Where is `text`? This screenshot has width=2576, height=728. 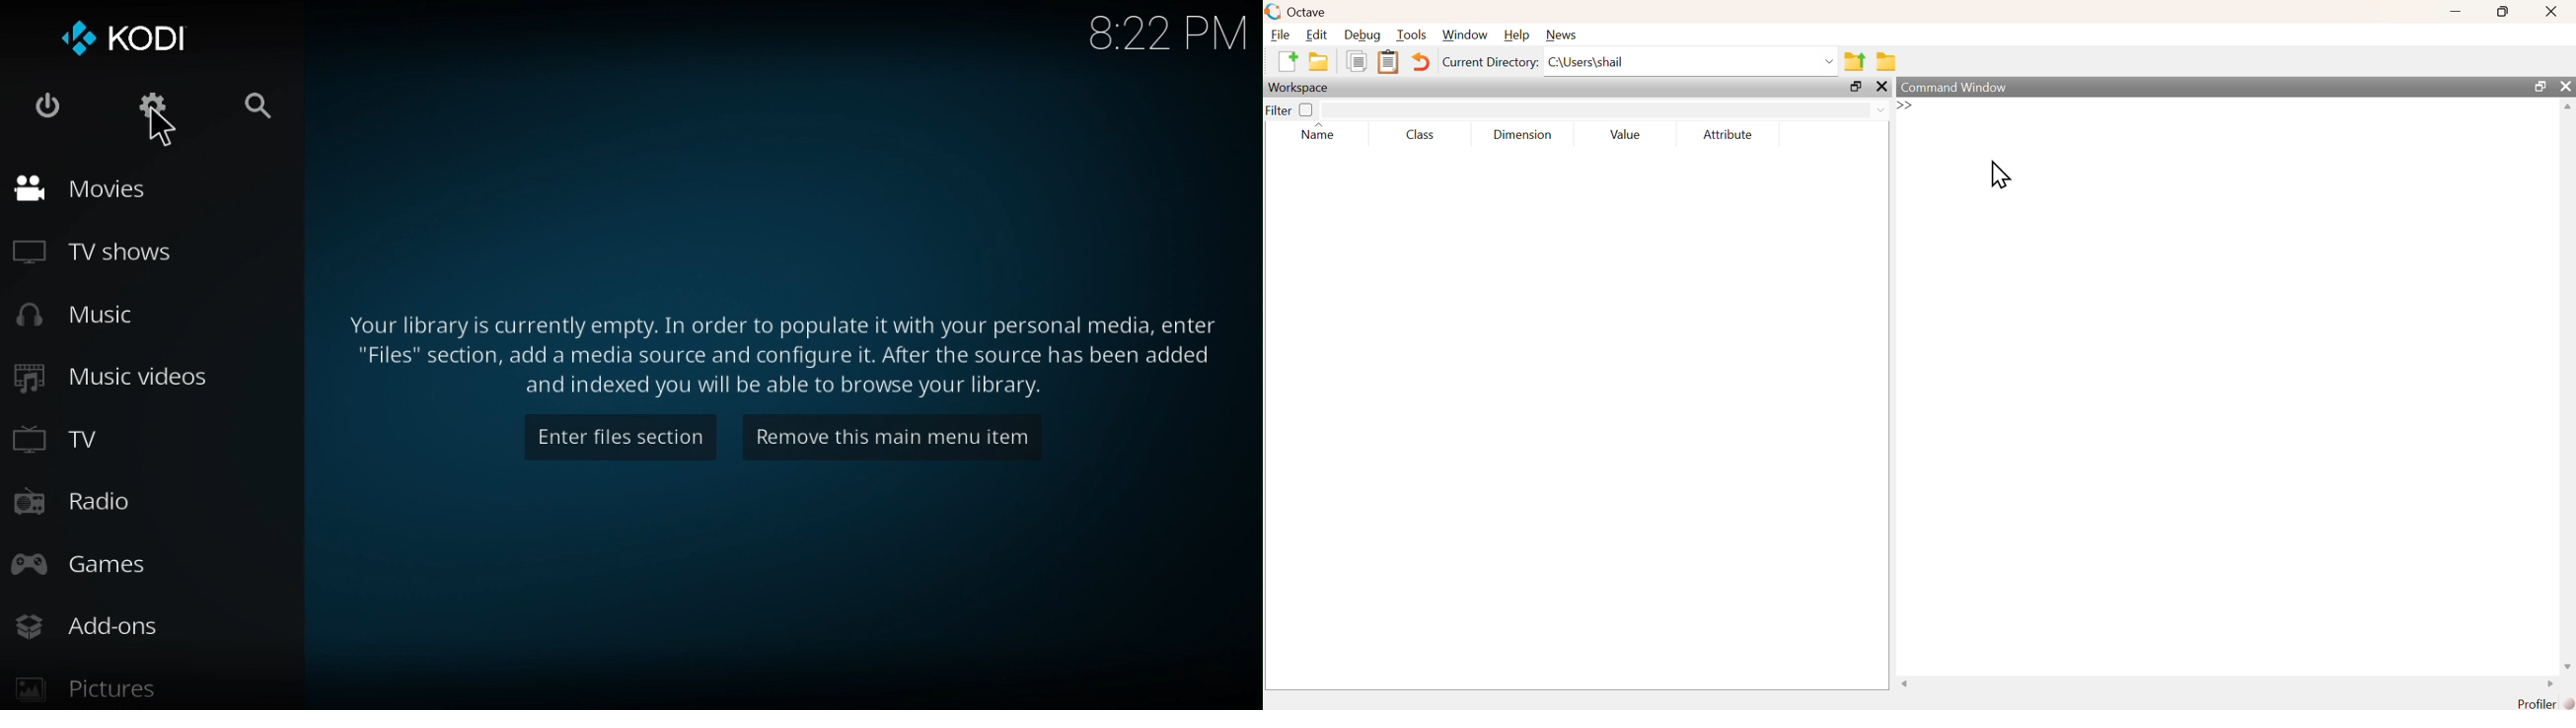
text is located at coordinates (796, 351).